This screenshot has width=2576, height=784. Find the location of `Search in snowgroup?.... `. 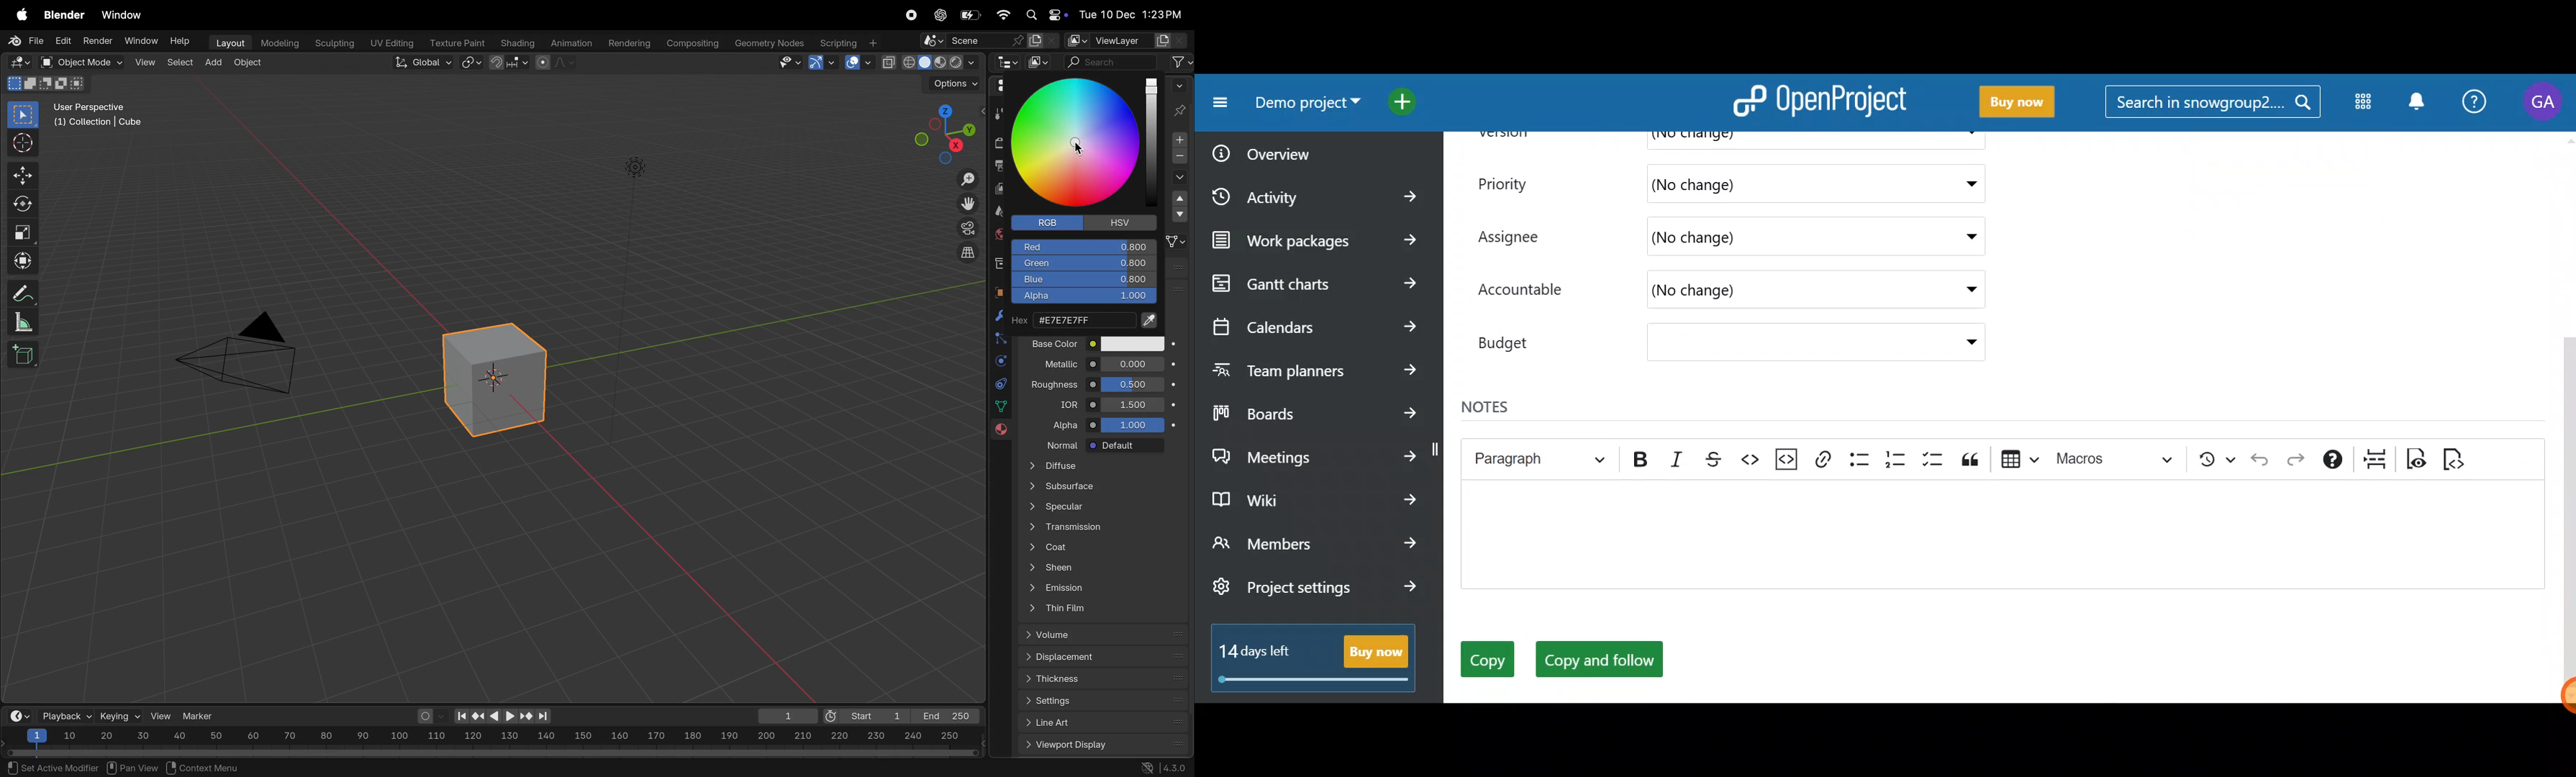

Search in snowgroup?....  is located at coordinates (2216, 103).